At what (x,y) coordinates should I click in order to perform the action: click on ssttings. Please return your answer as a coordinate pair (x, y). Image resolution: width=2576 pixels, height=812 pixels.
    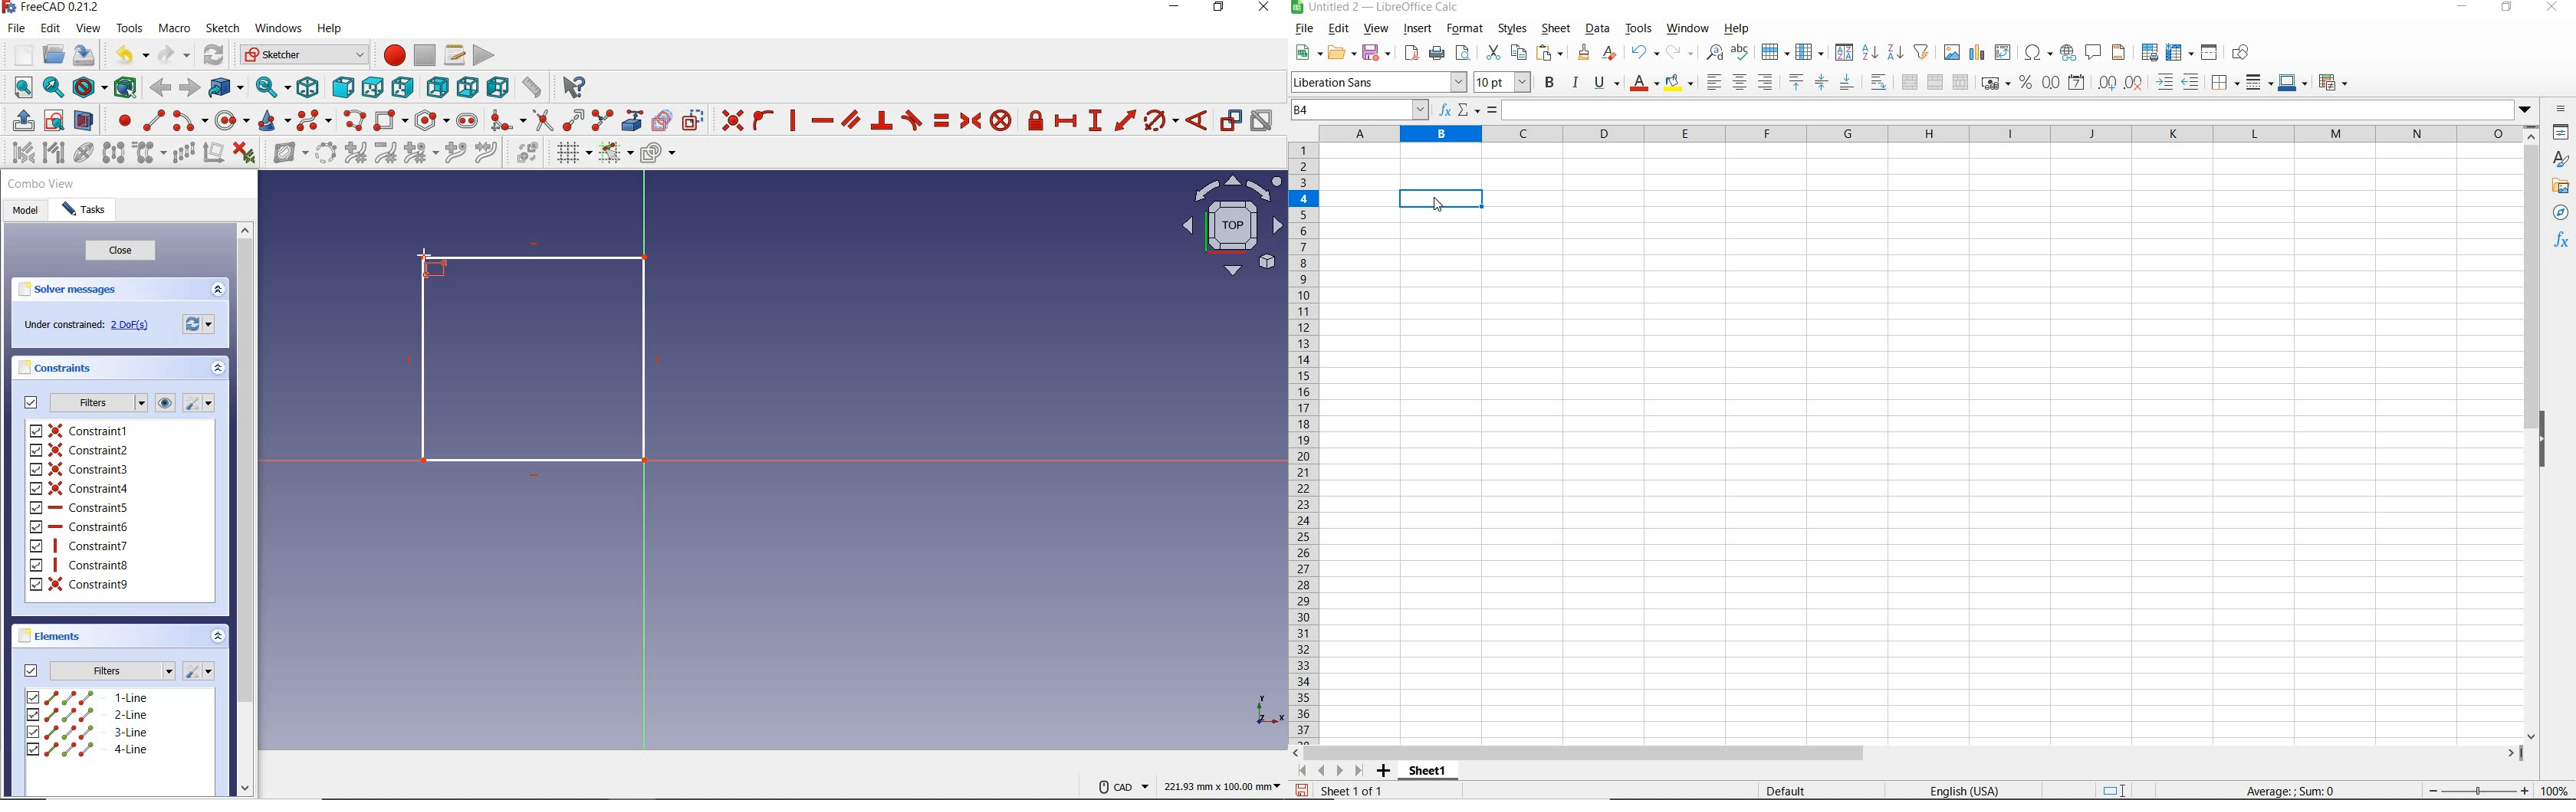
    Looking at the image, I should click on (201, 404).